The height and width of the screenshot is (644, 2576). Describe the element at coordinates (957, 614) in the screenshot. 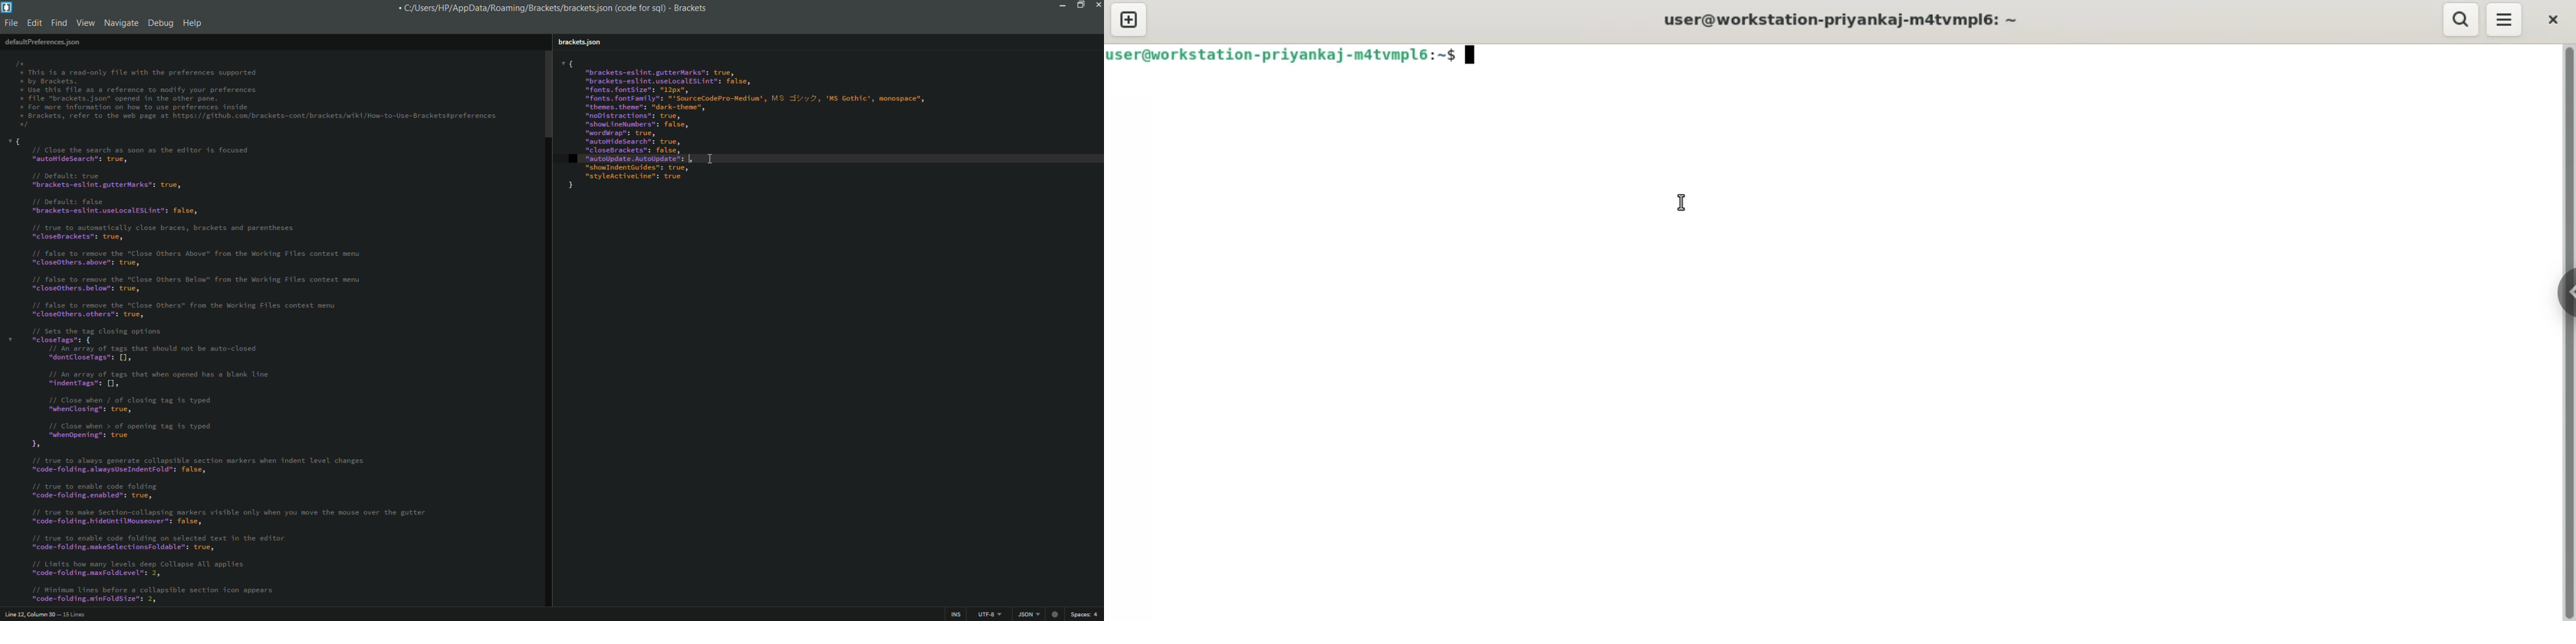

I see `INS` at that location.